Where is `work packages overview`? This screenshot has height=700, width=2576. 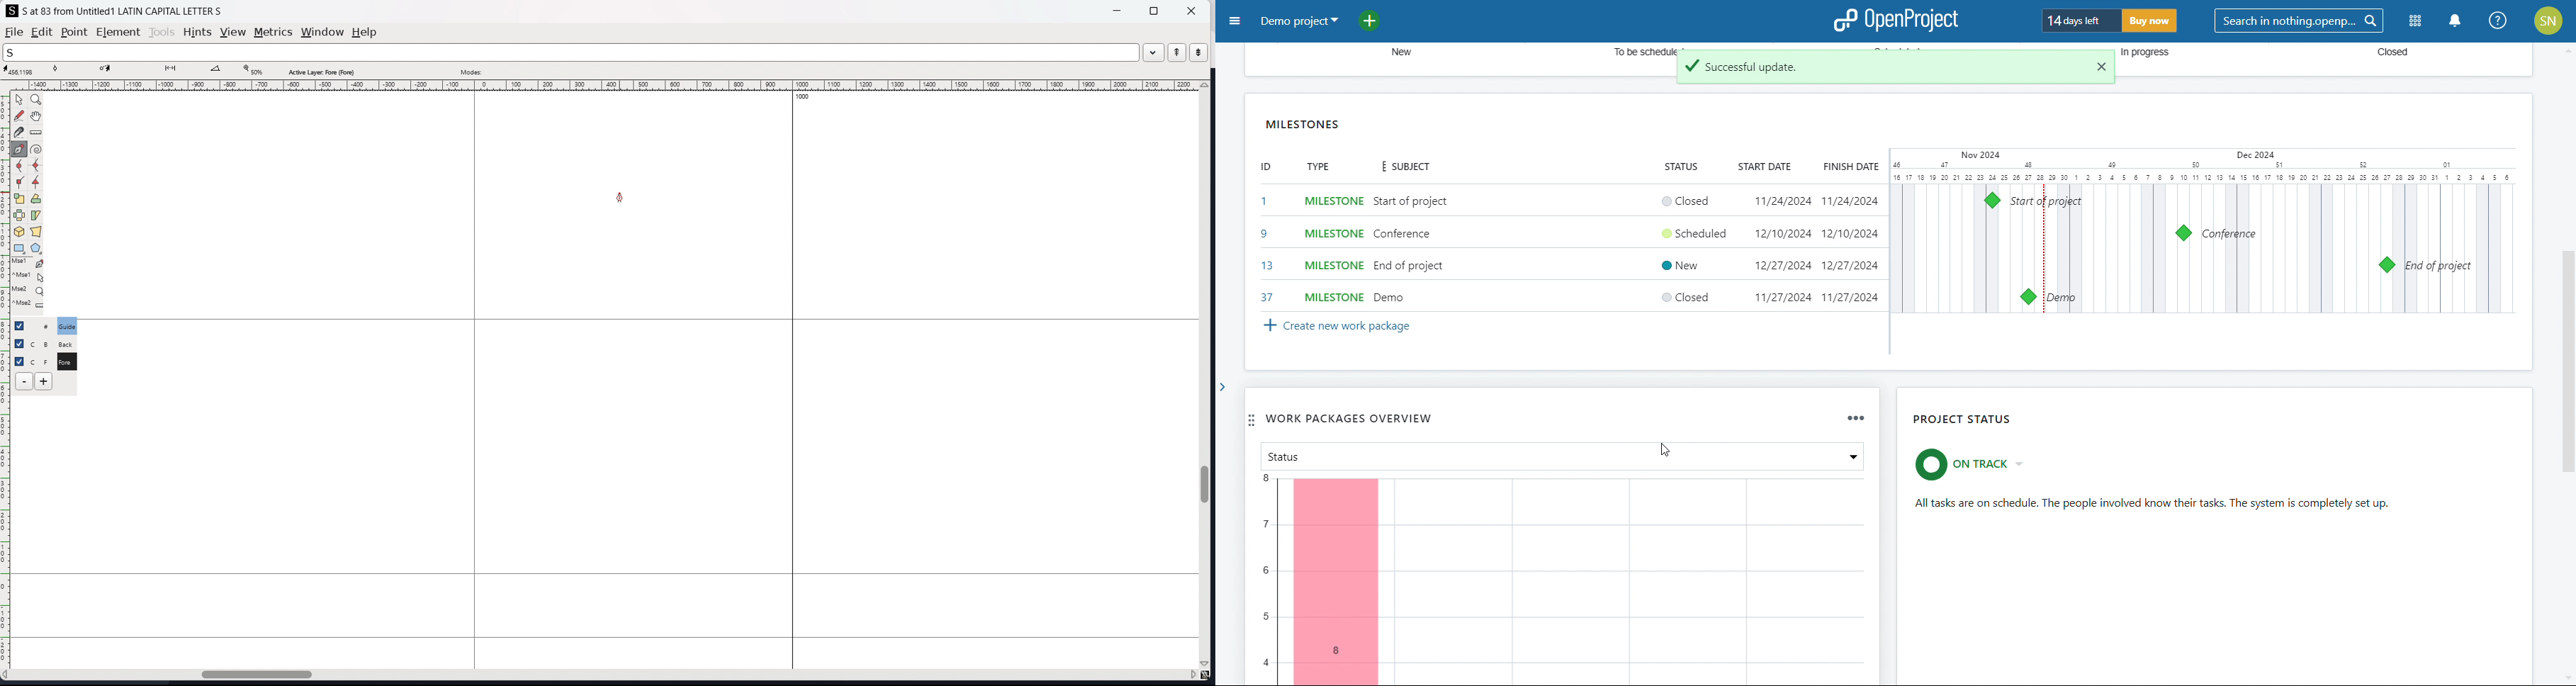
work packages overview is located at coordinates (1347, 419).